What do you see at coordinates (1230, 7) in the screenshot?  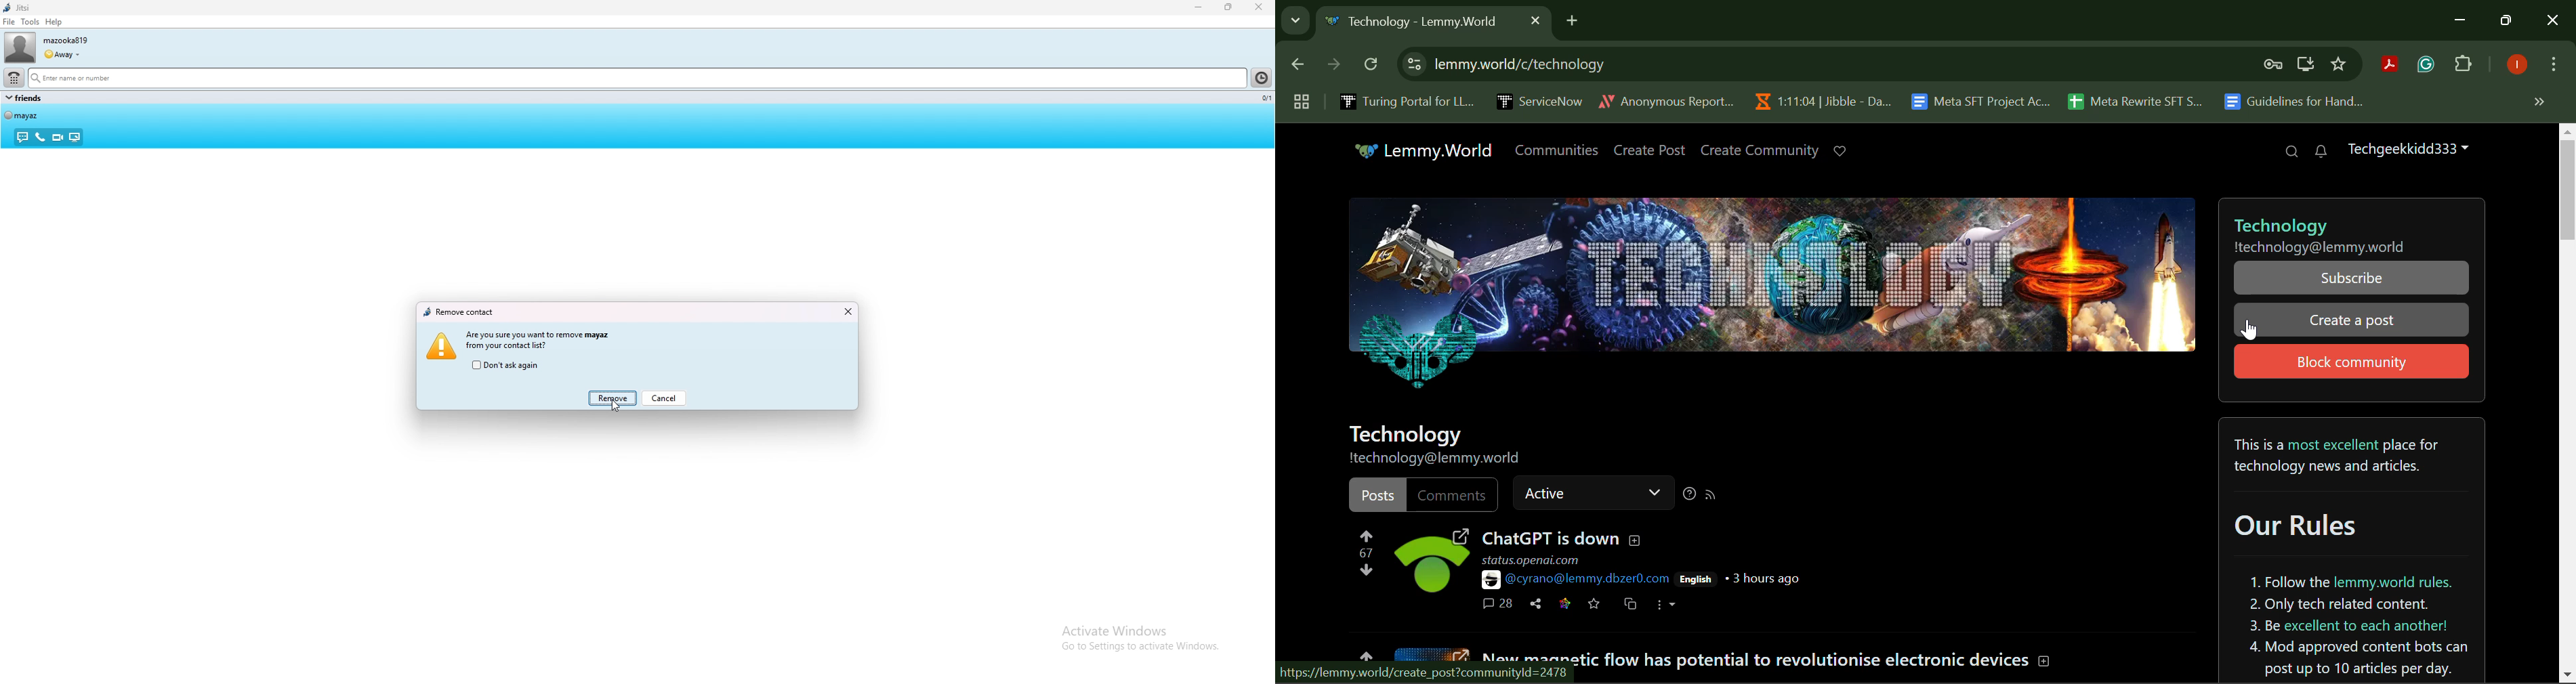 I see `resize` at bounding box center [1230, 7].